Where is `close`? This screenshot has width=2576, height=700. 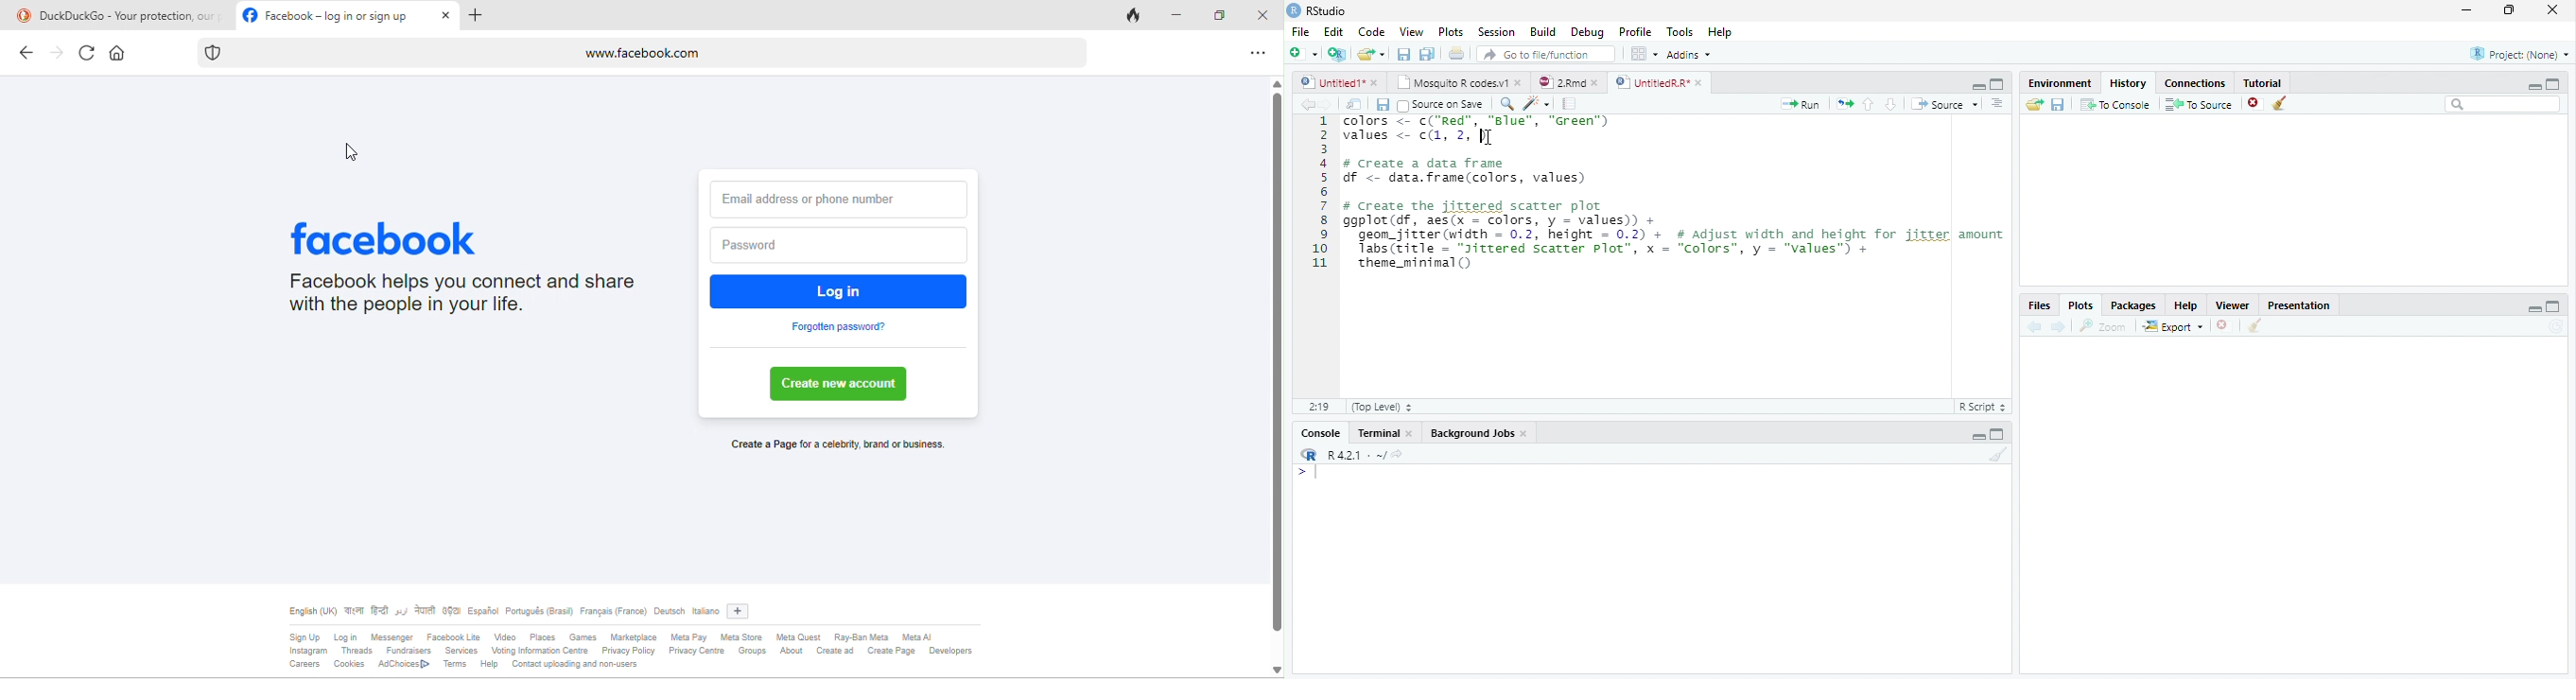 close is located at coordinates (1594, 83).